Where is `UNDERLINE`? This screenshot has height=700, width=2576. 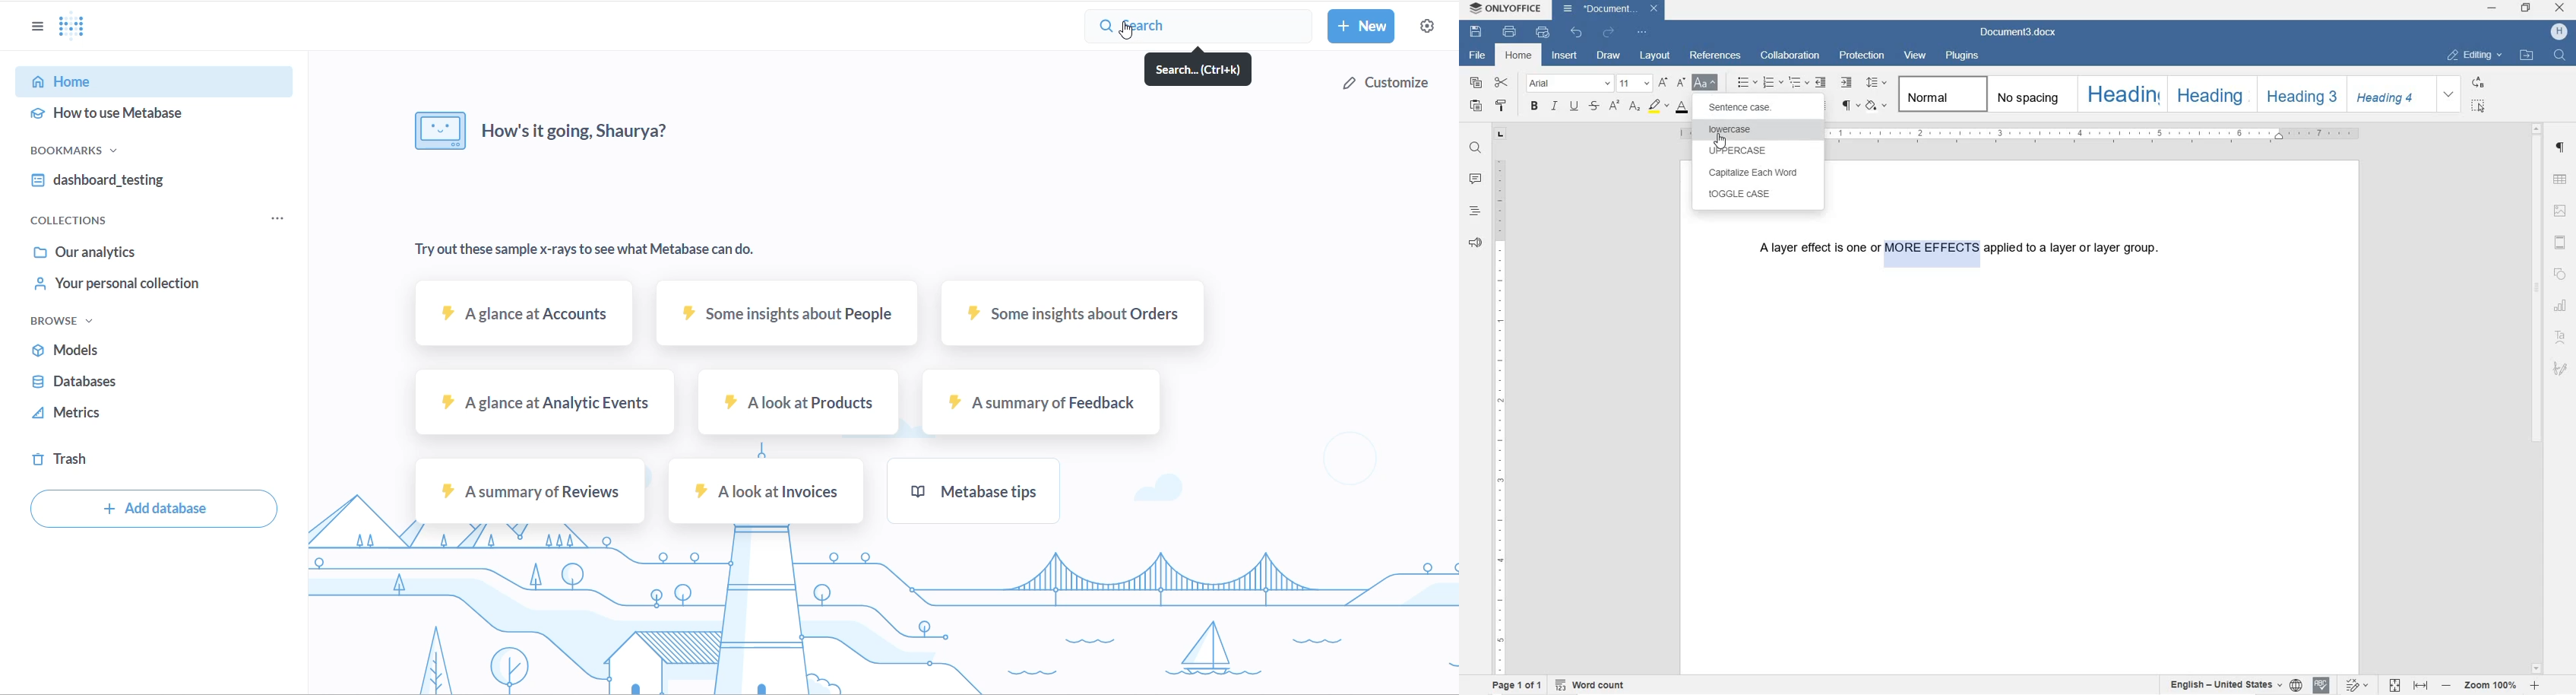 UNDERLINE is located at coordinates (1574, 107).